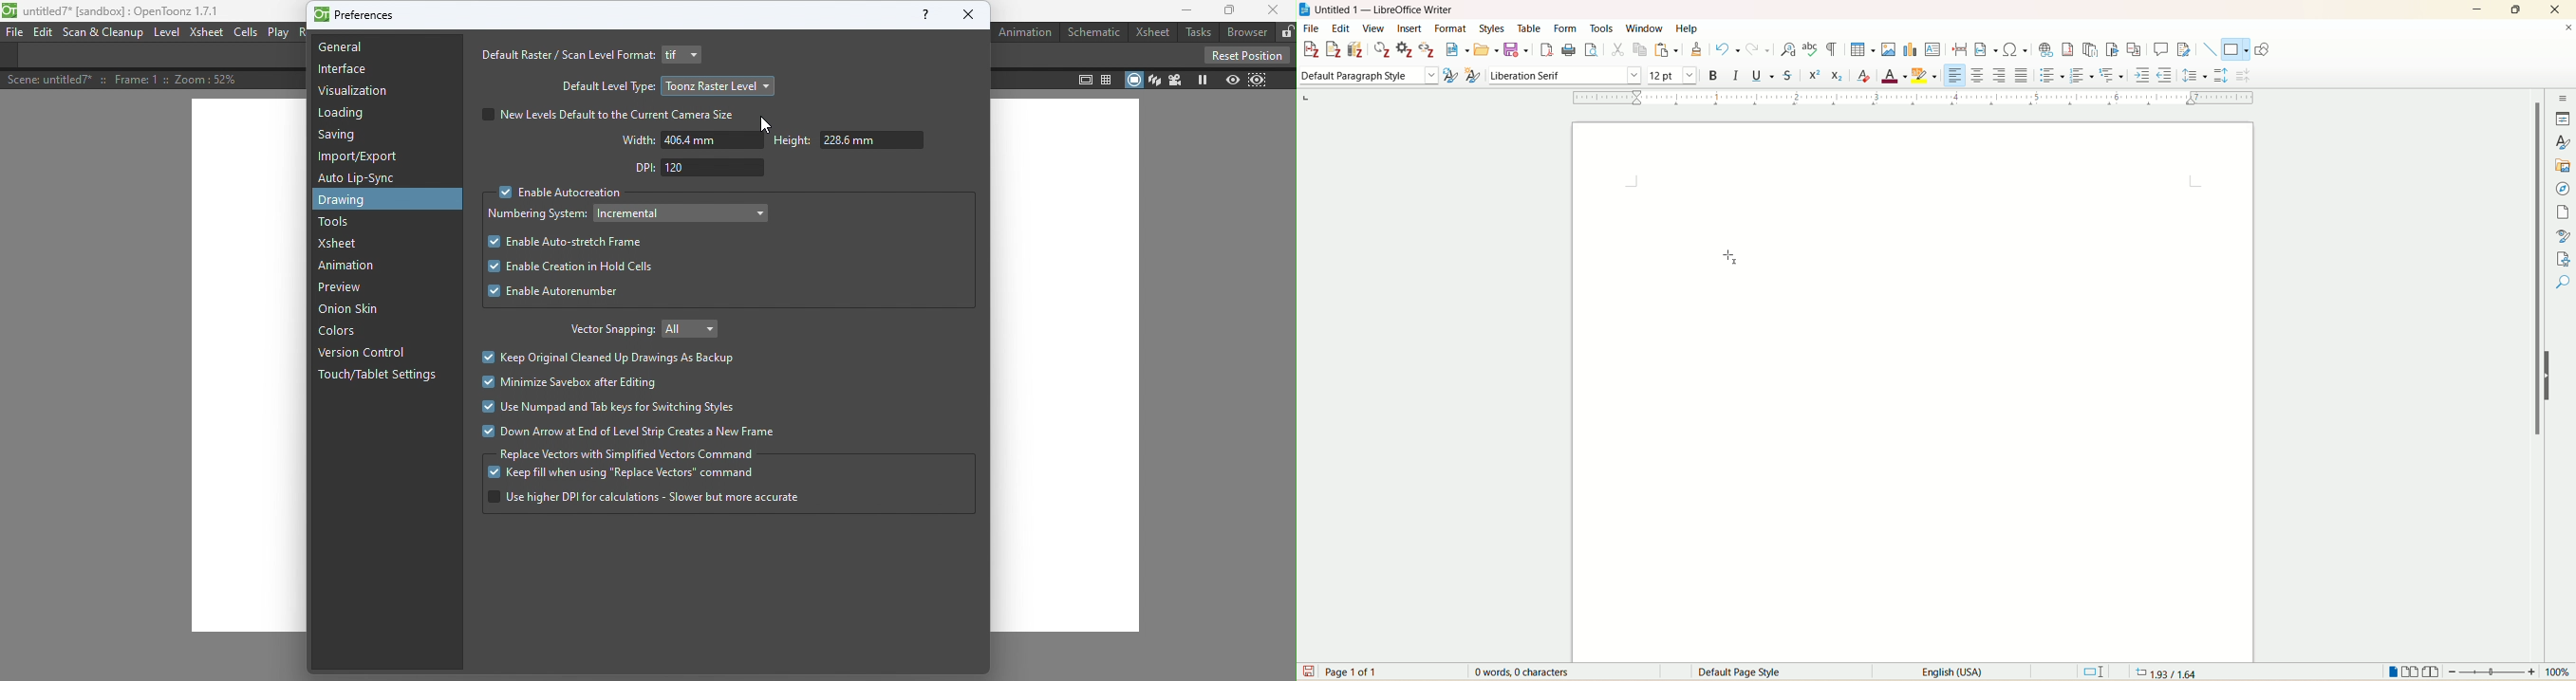 This screenshot has width=2576, height=700. What do you see at coordinates (2072, 49) in the screenshot?
I see `insert footnote` at bounding box center [2072, 49].